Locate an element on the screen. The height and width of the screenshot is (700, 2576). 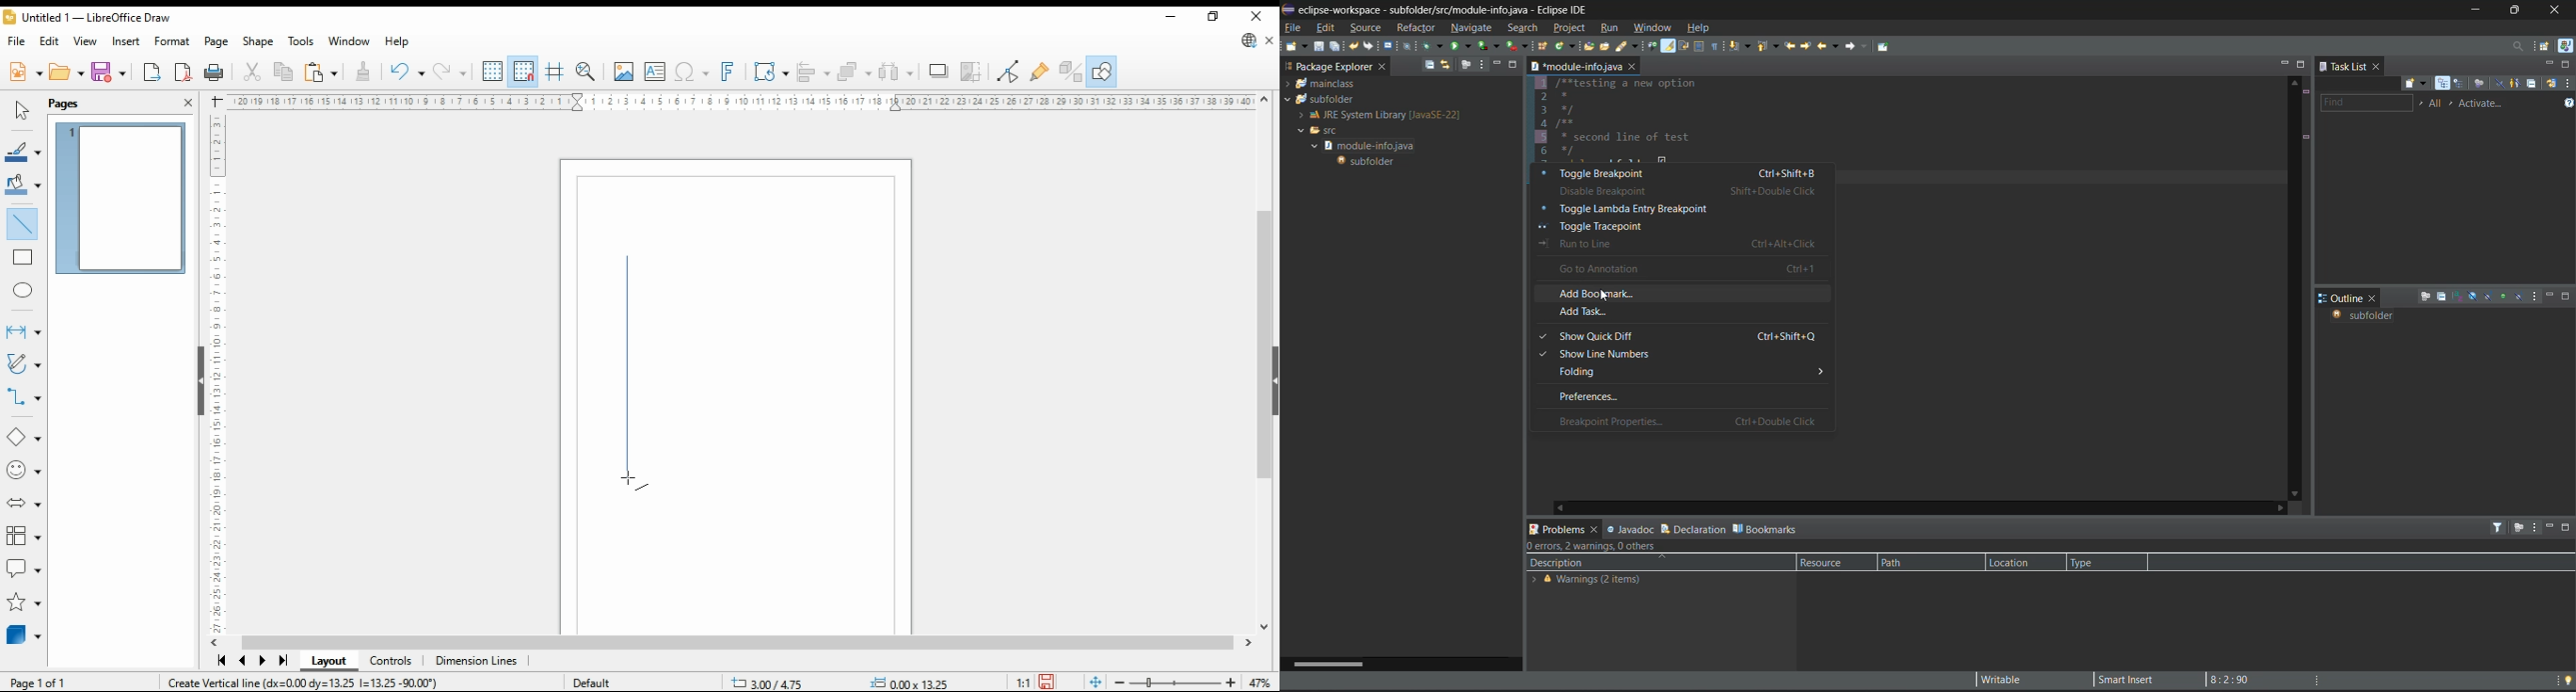
default is located at coordinates (599, 680).